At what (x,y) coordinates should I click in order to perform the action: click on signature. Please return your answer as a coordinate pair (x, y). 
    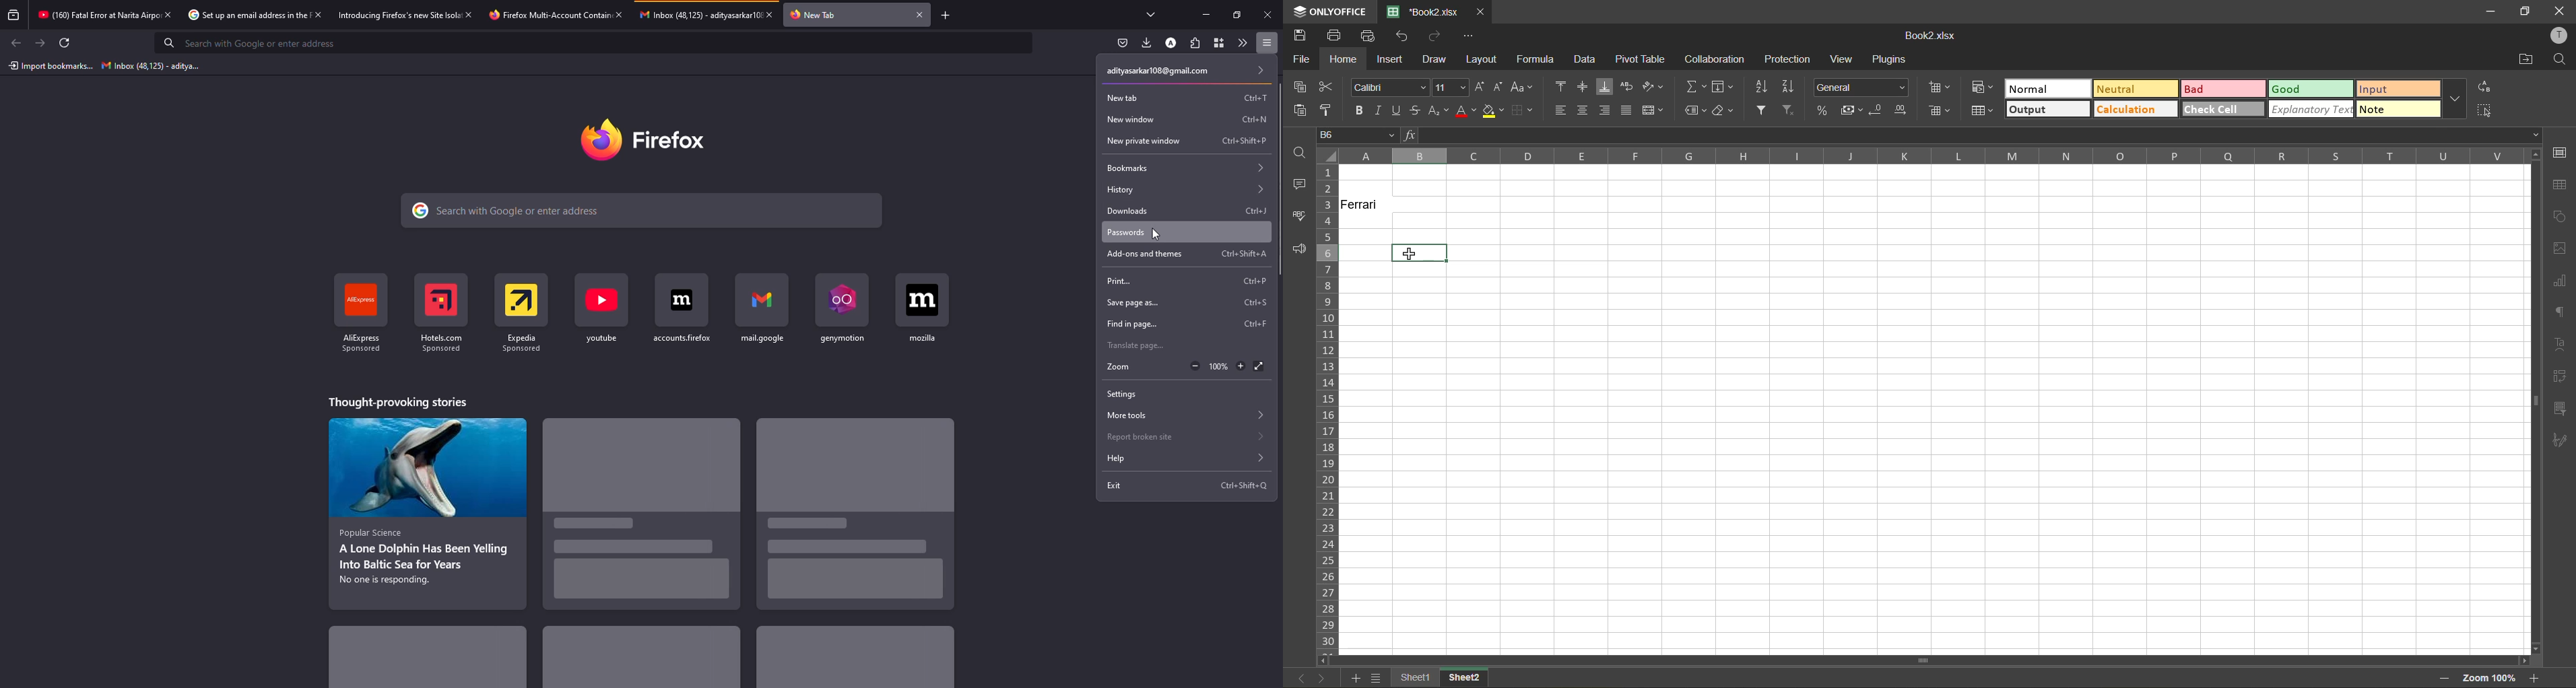
    Looking at the image, I should click on (2559, 443).